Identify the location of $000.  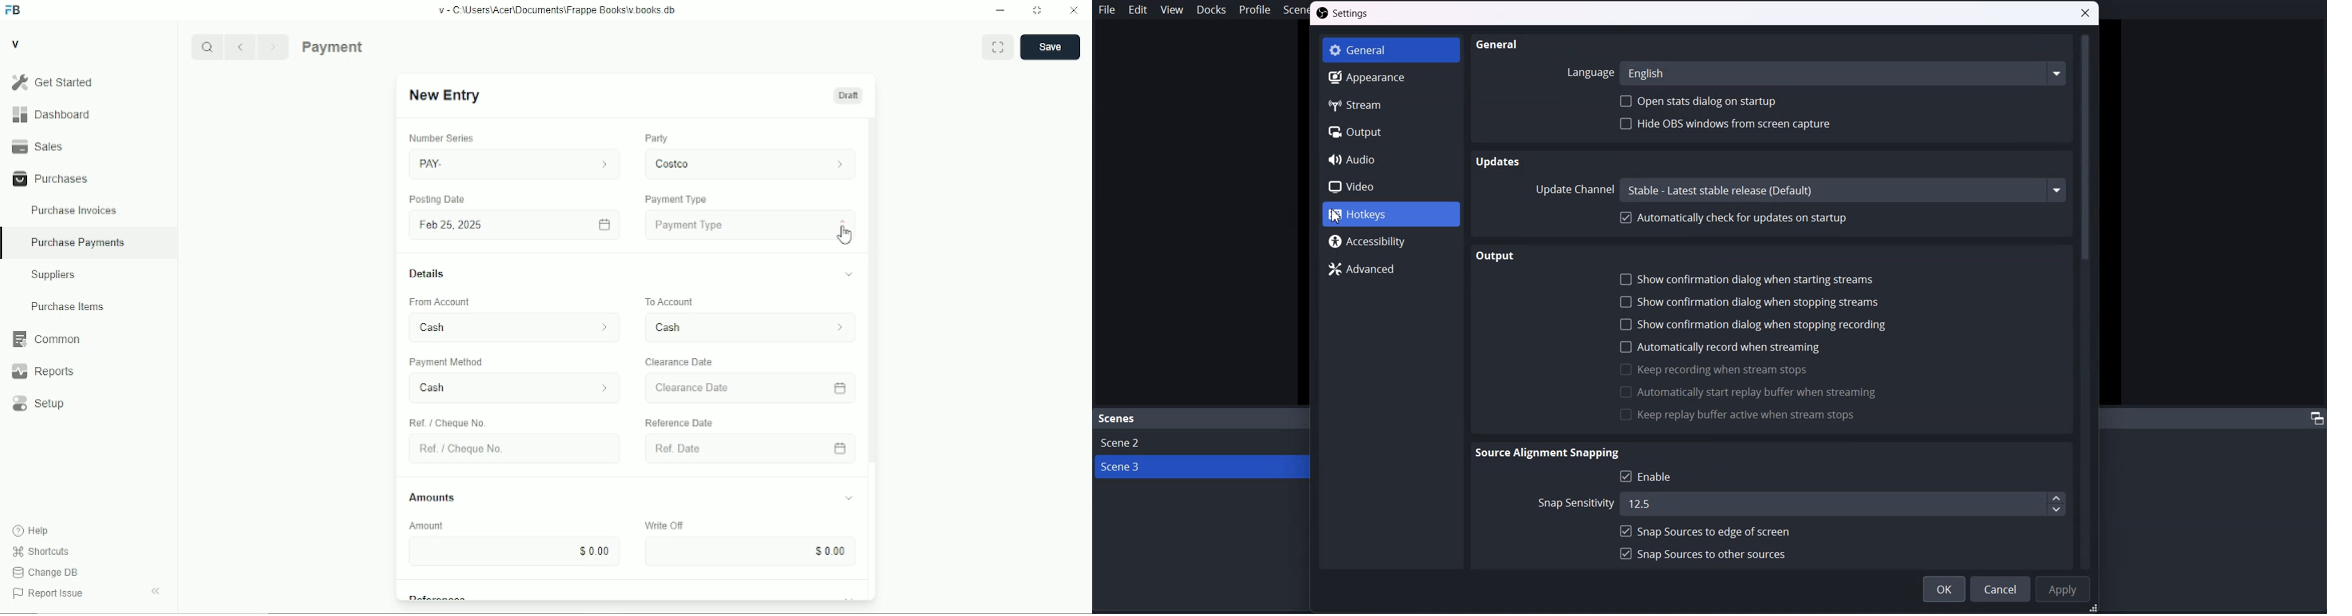
(519, 551).